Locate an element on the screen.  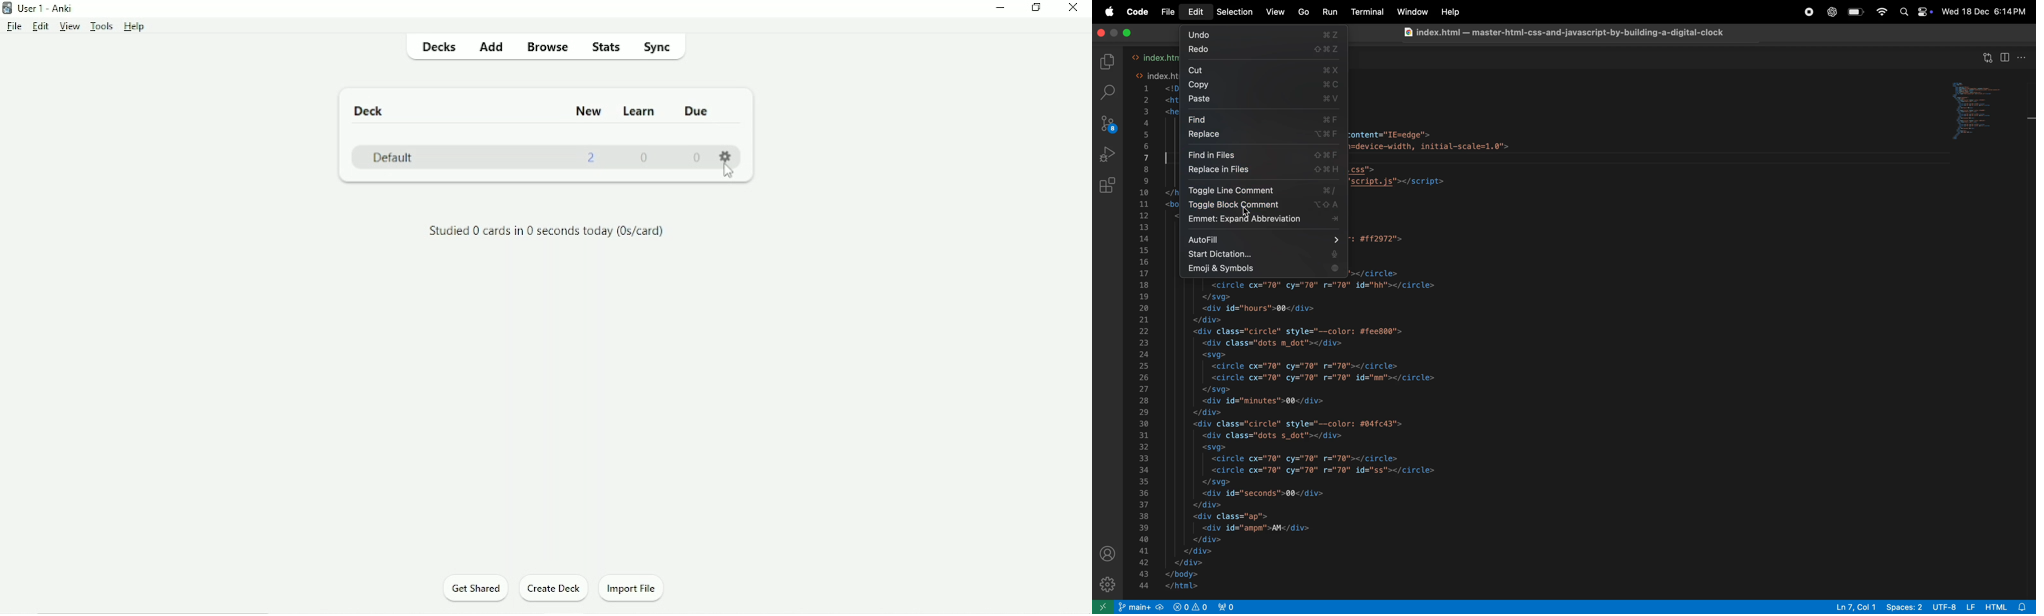
Create Deck is located at coordinates (553, 587).